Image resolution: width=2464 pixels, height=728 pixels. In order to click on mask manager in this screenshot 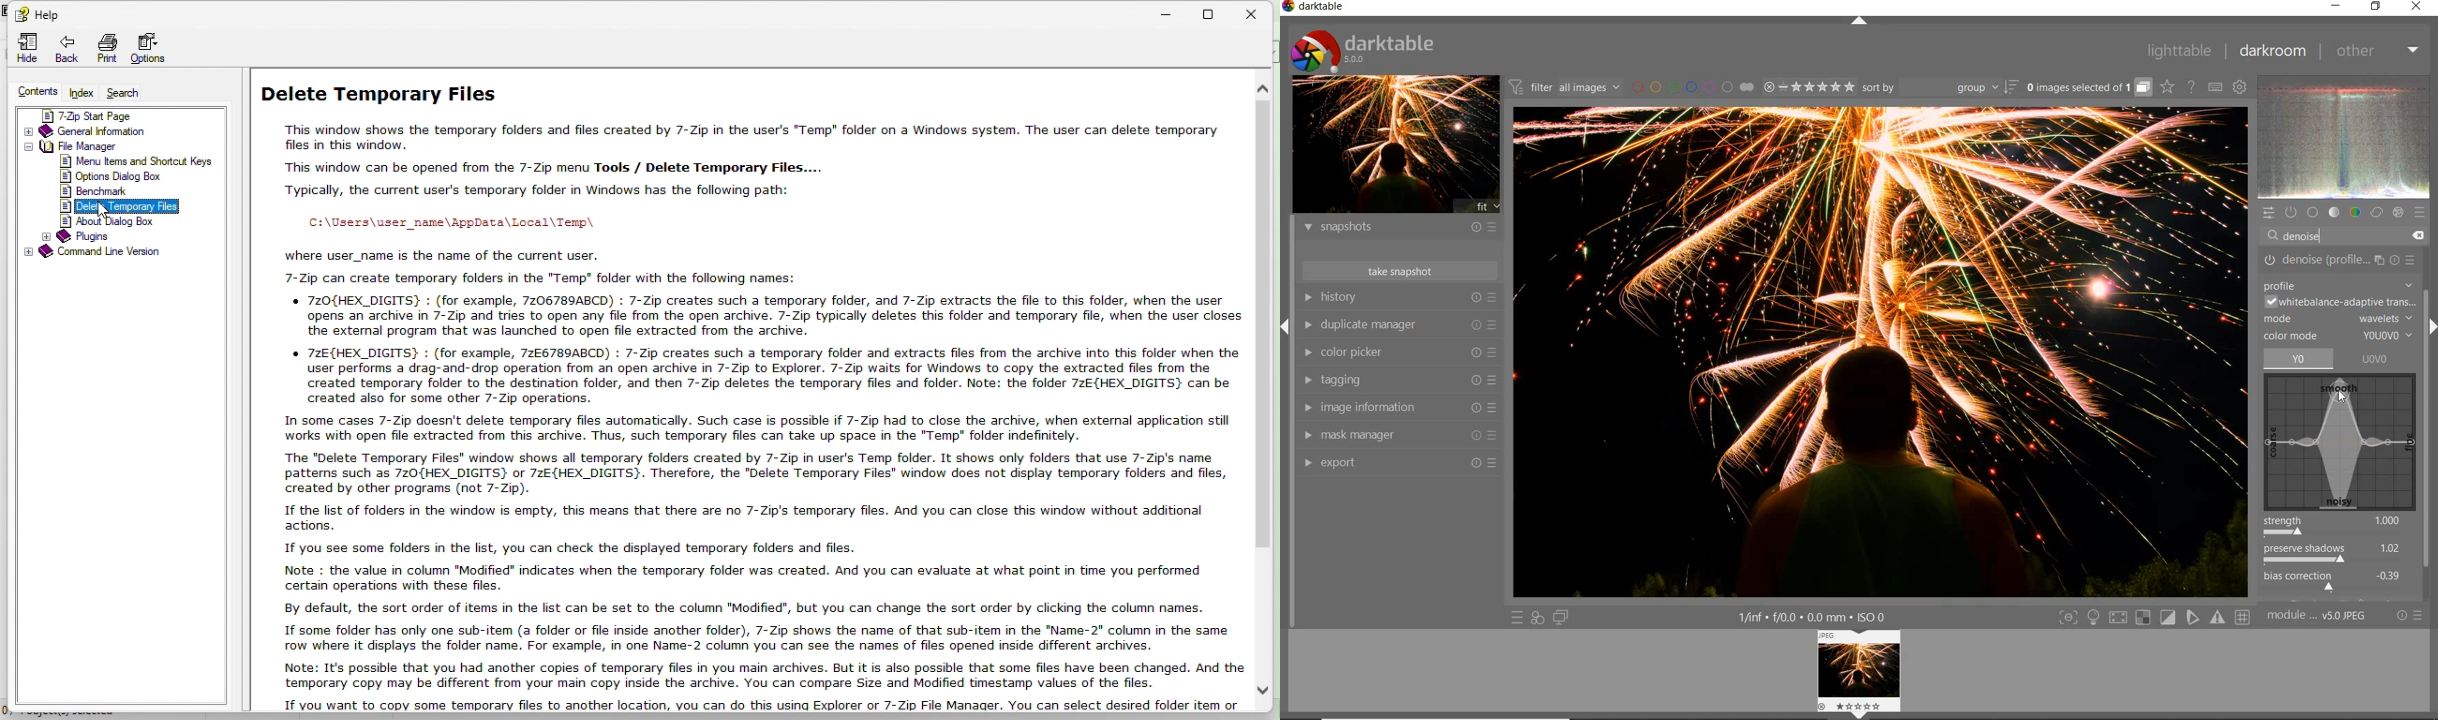, I will do `click(1398, 435)`.